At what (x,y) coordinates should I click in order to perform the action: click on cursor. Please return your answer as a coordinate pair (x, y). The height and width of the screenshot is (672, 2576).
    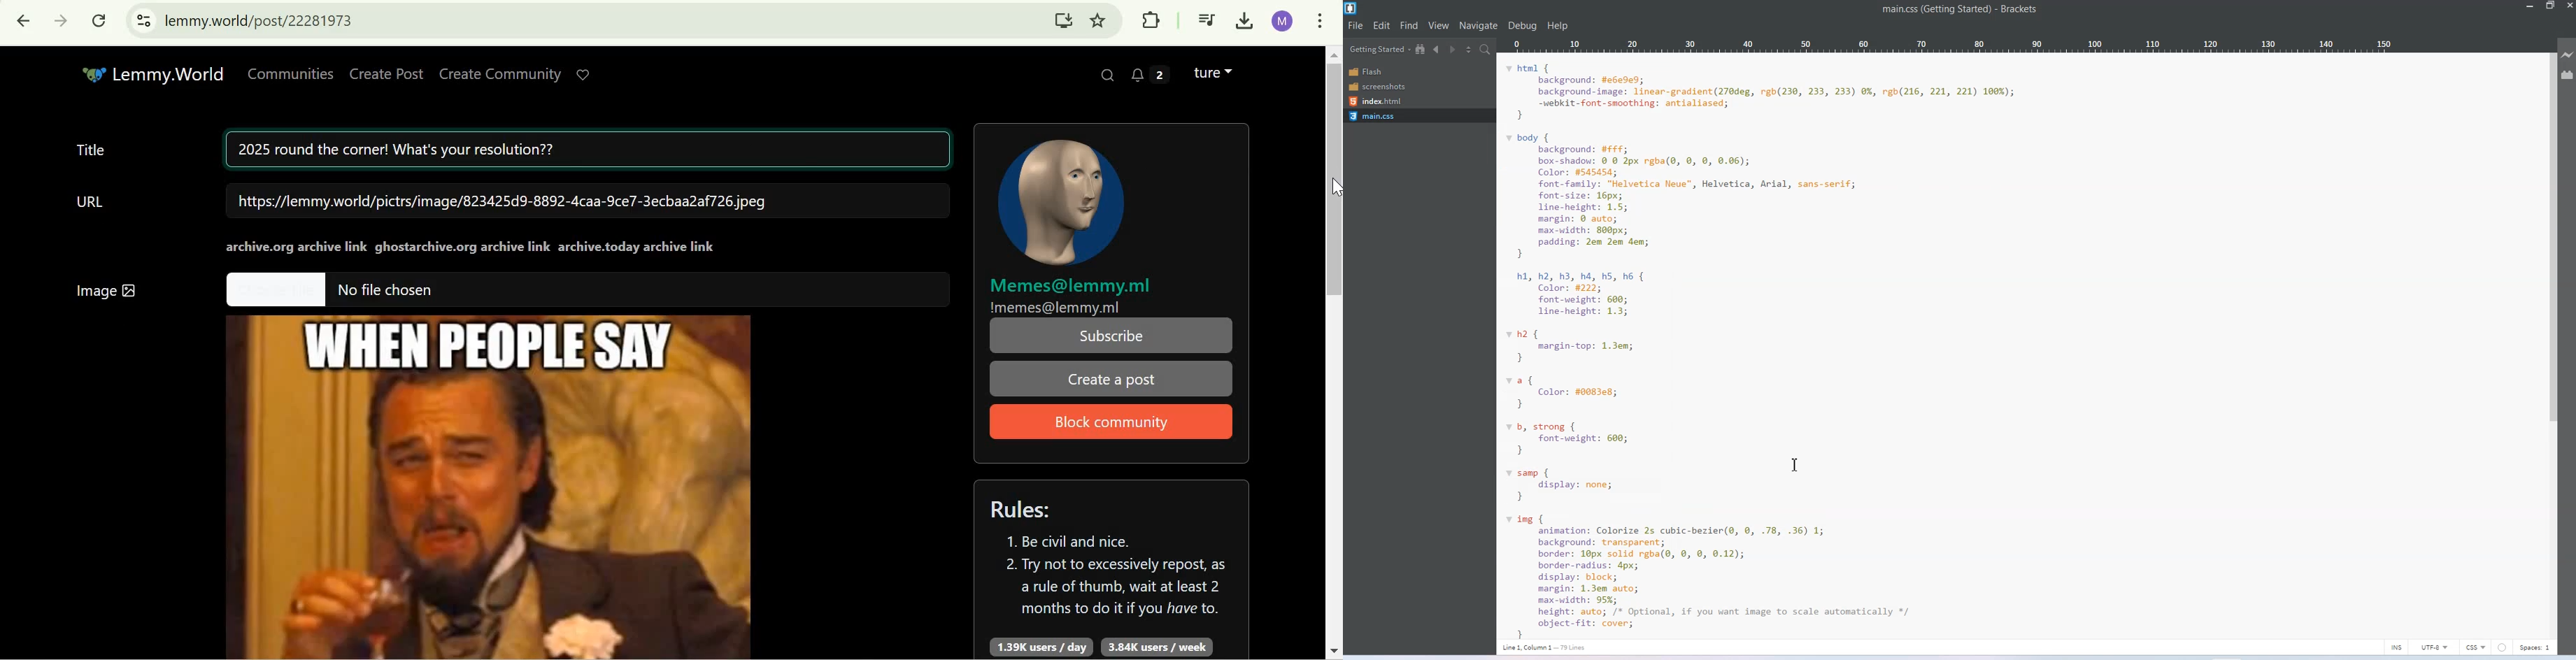
    Looking at the image, I should click on (1331, 189).